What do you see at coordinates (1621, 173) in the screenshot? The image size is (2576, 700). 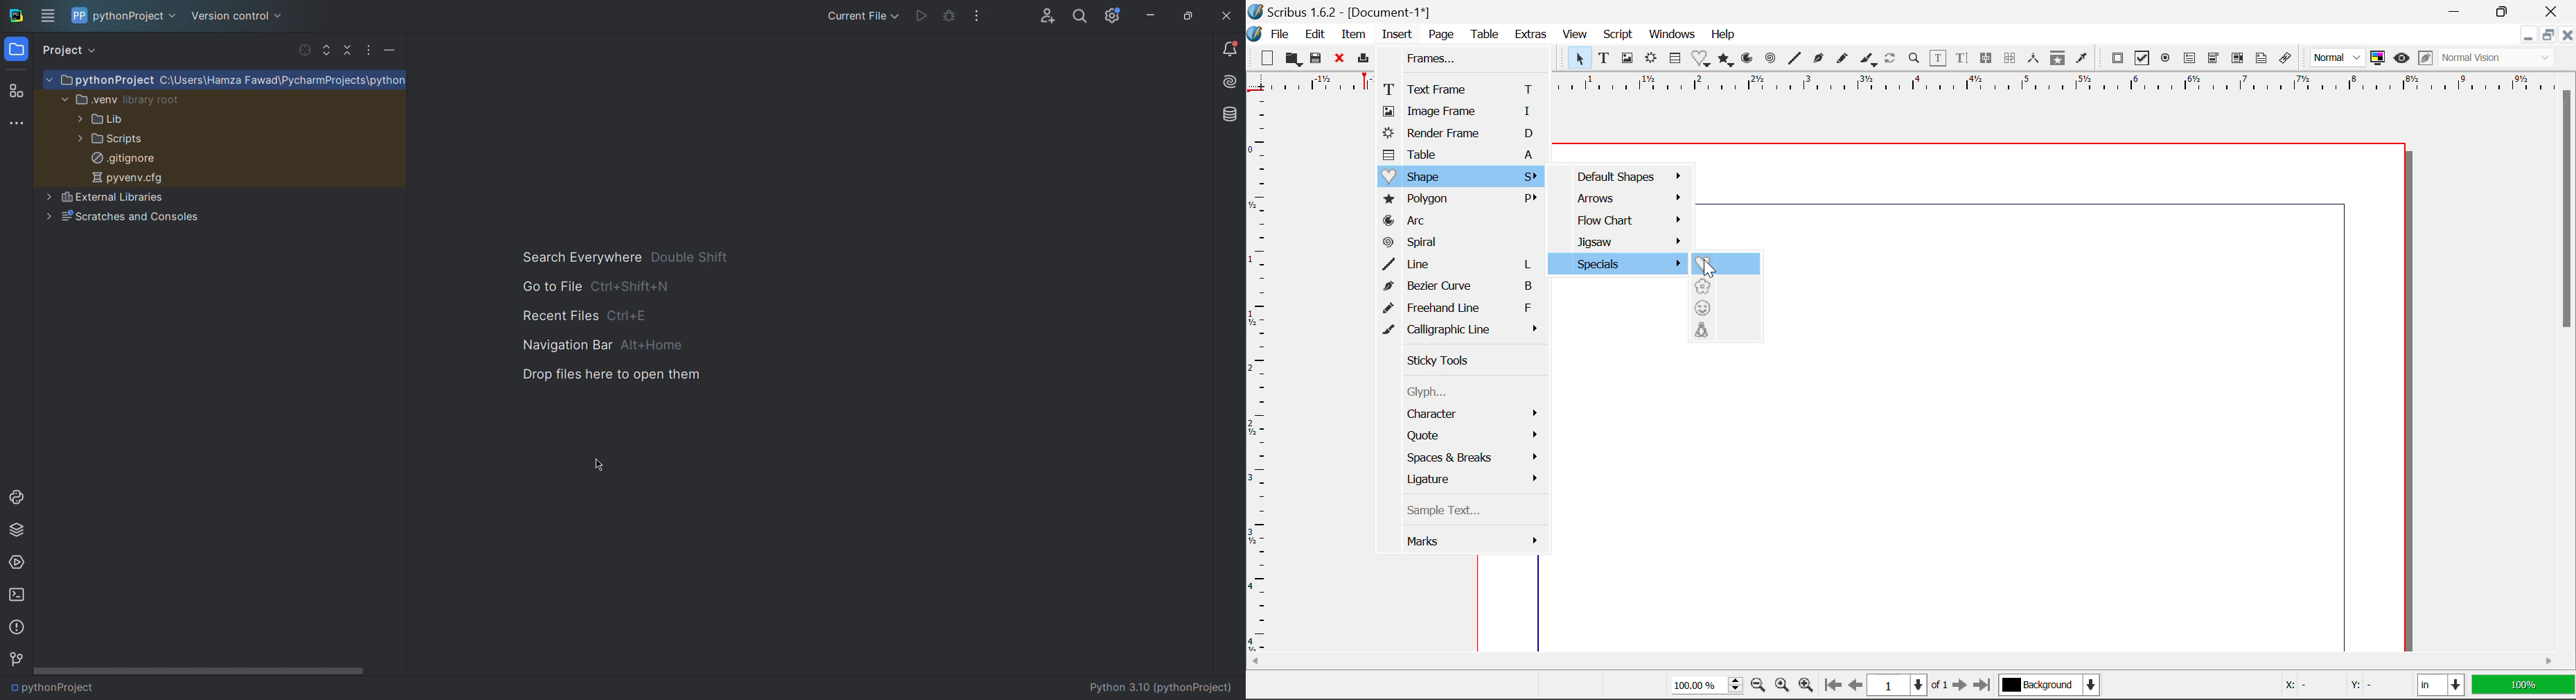 I see `Default Shapes` at bounding box center [1621, 173].